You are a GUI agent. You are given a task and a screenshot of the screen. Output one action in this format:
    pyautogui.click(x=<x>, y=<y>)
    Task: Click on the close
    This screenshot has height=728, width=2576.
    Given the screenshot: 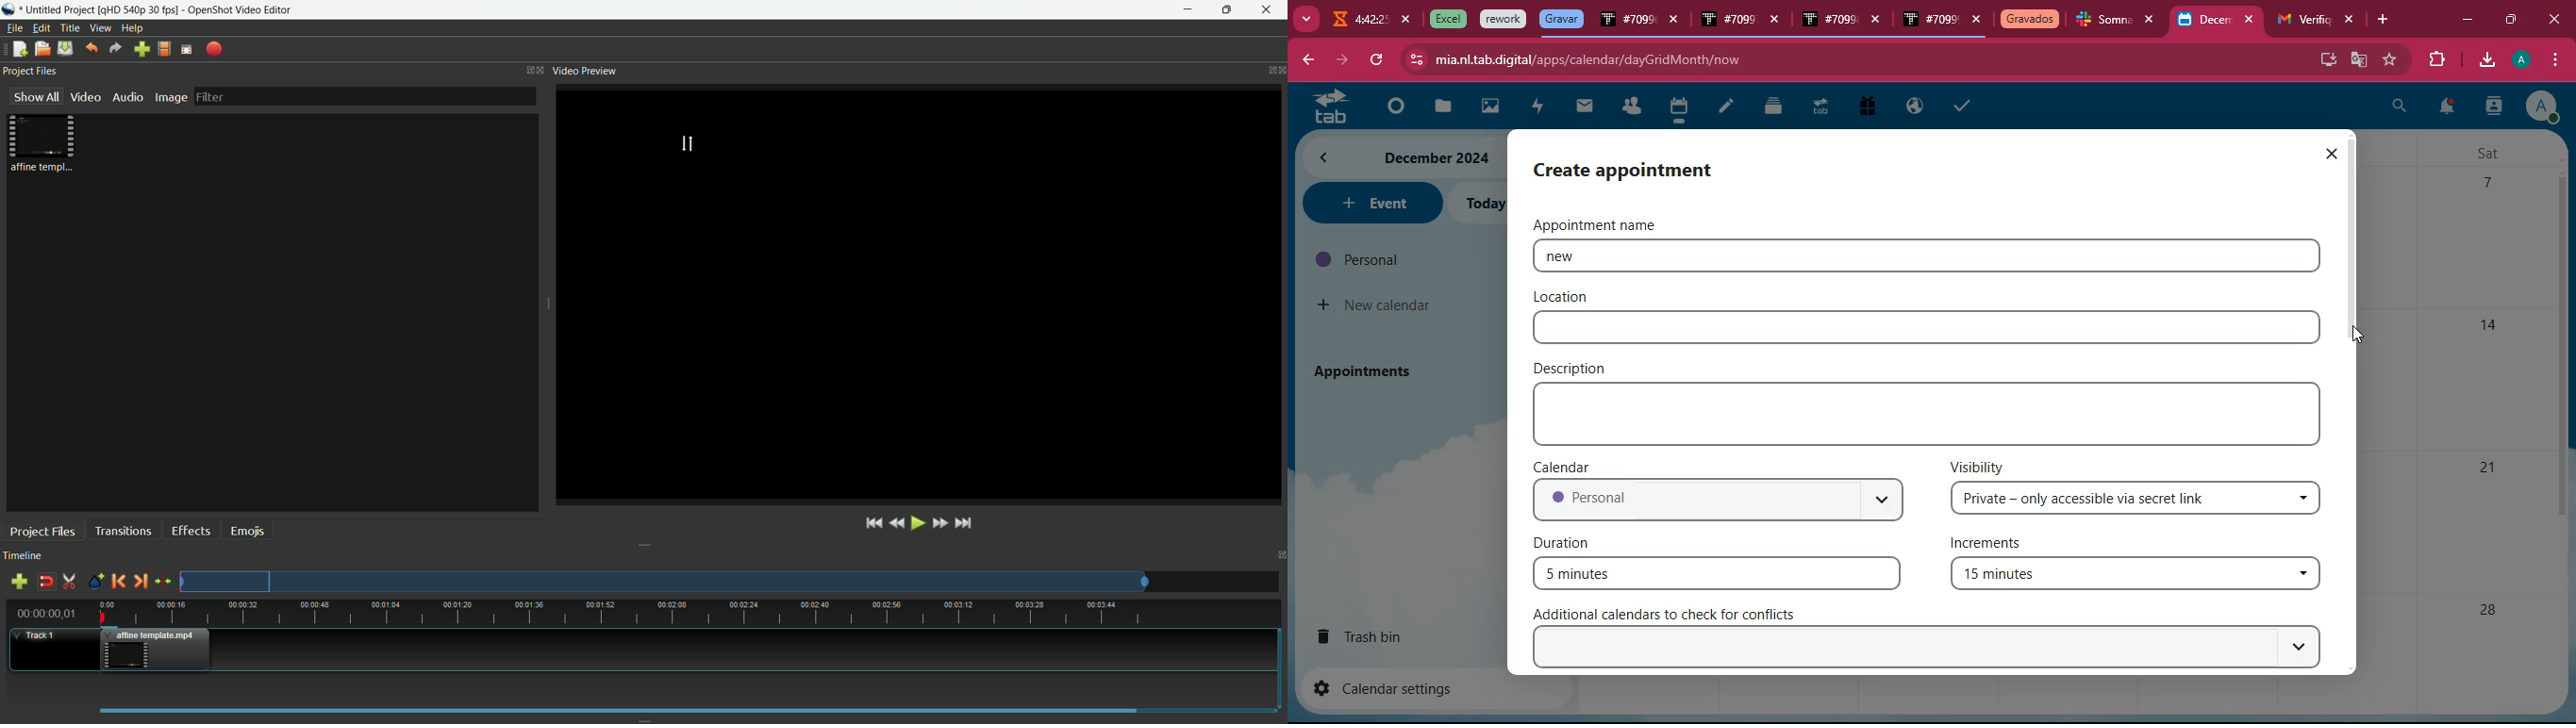 What is the action you would take?
    pyautogui.click(x=2558, y=19)
    